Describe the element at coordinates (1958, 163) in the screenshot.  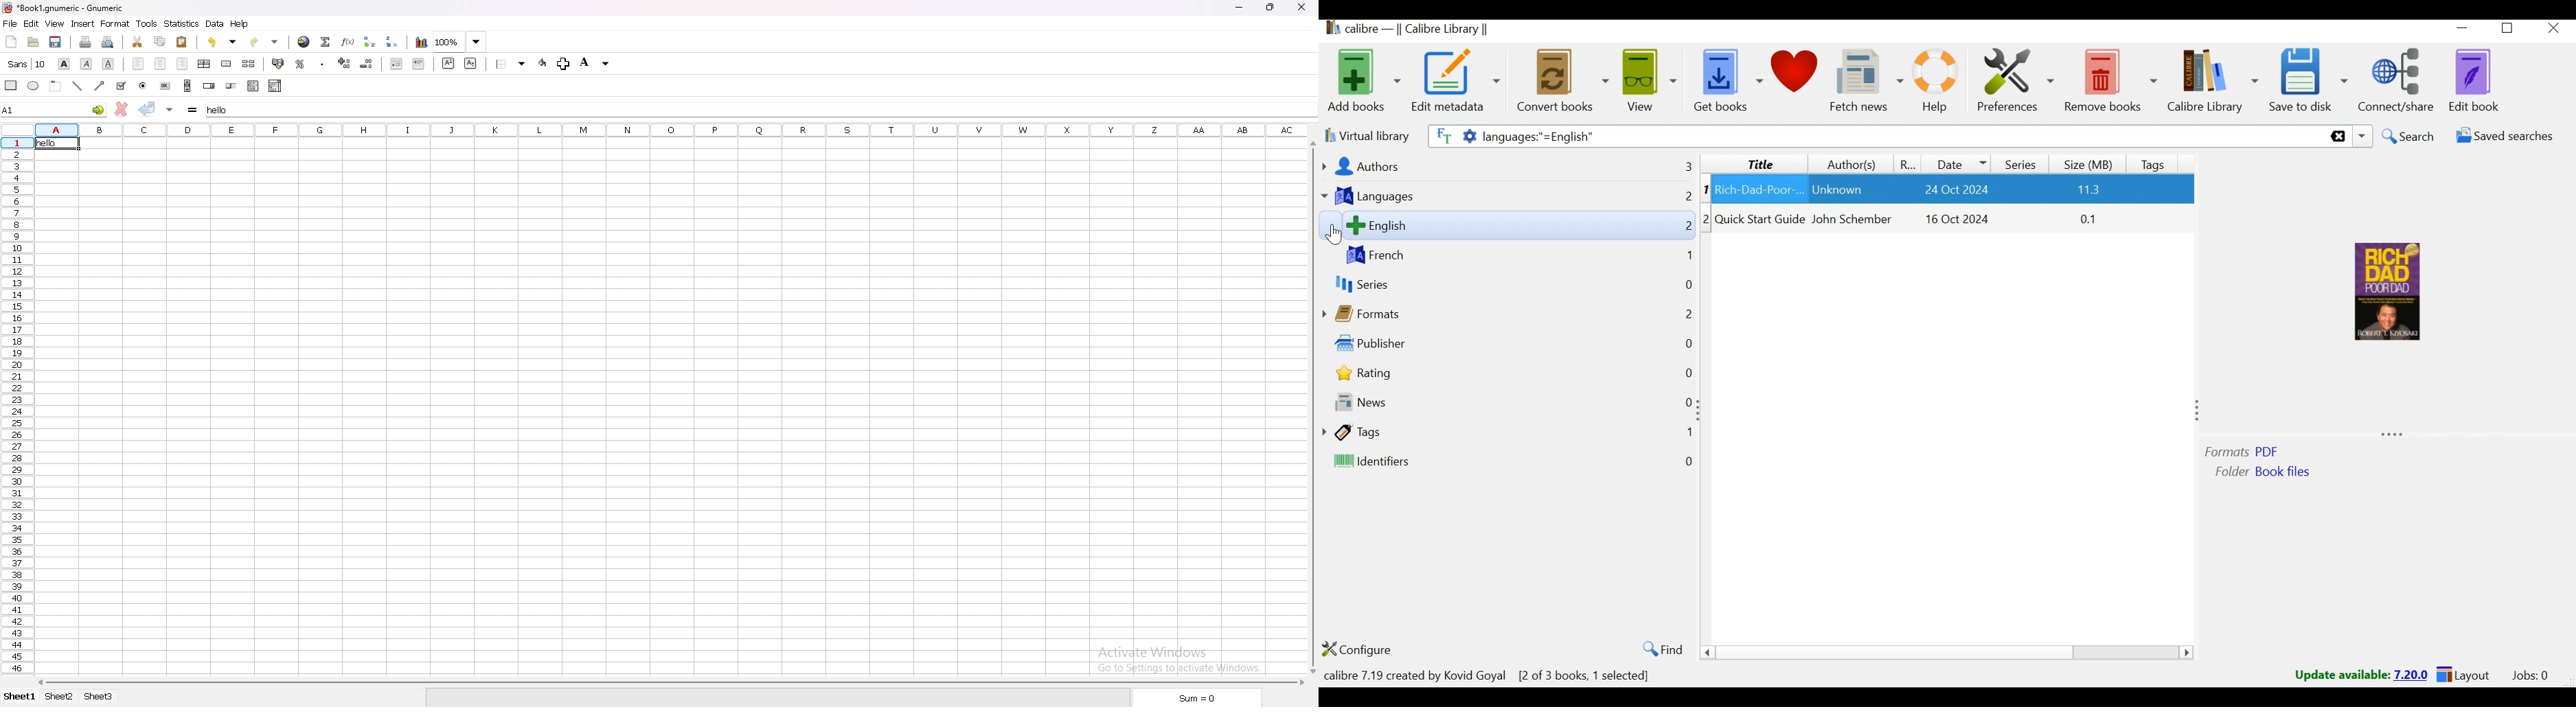
I see `Date` at that location.